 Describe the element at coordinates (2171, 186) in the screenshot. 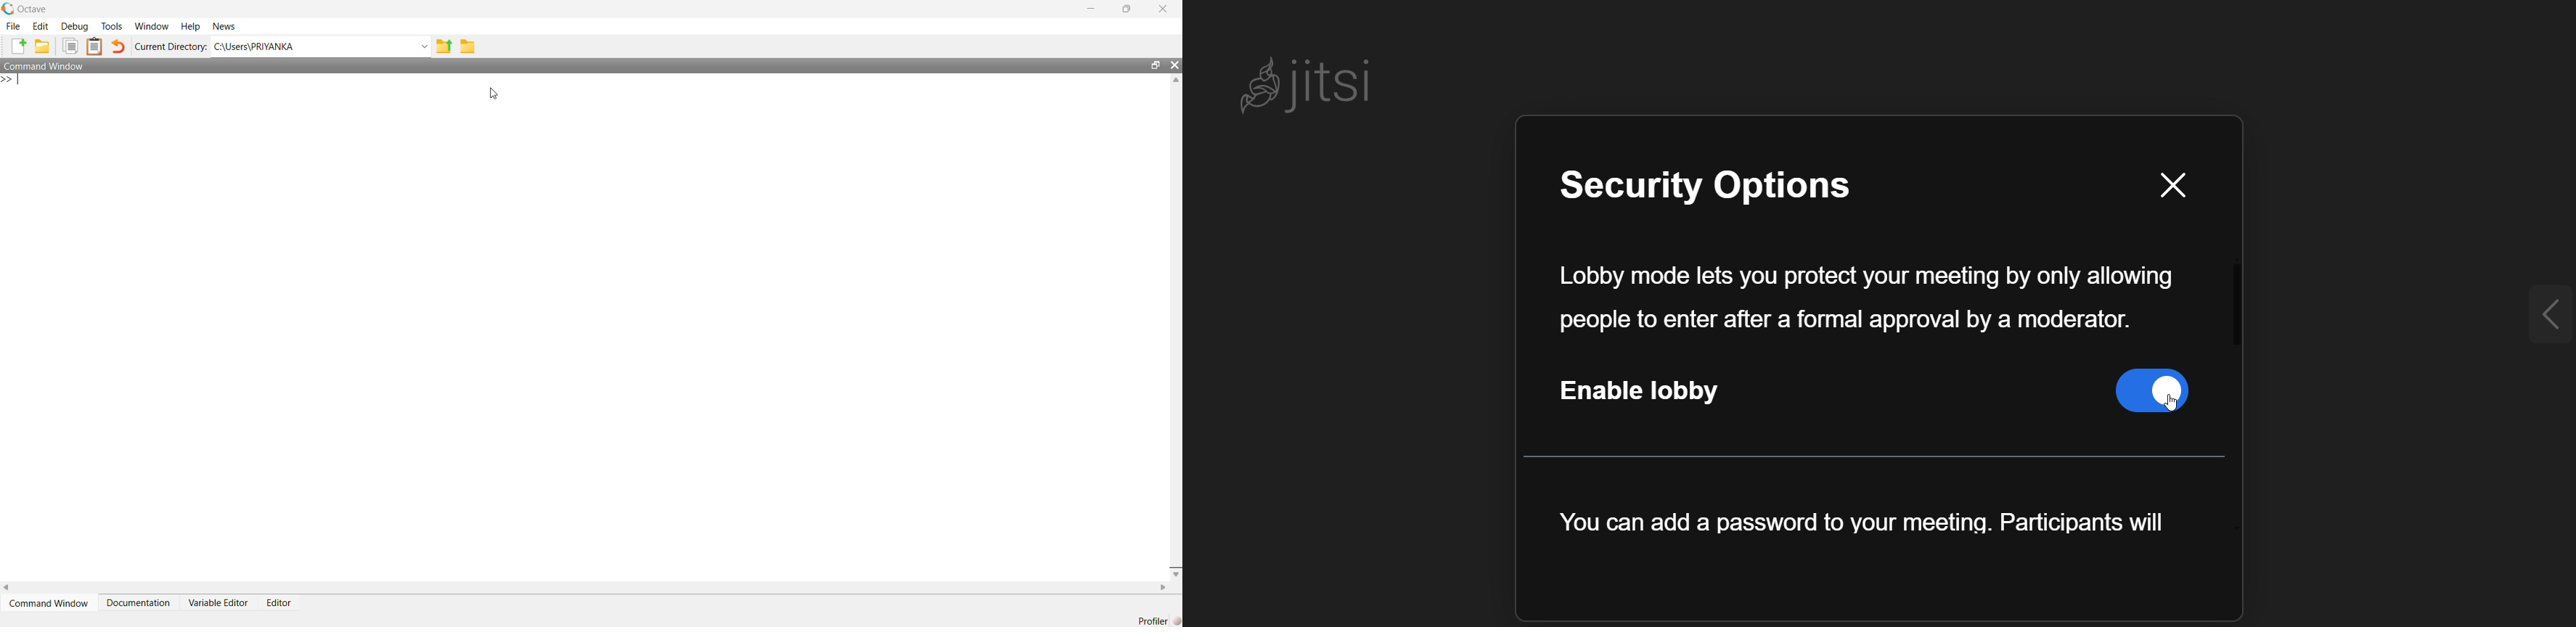

I see `close ` at that location.